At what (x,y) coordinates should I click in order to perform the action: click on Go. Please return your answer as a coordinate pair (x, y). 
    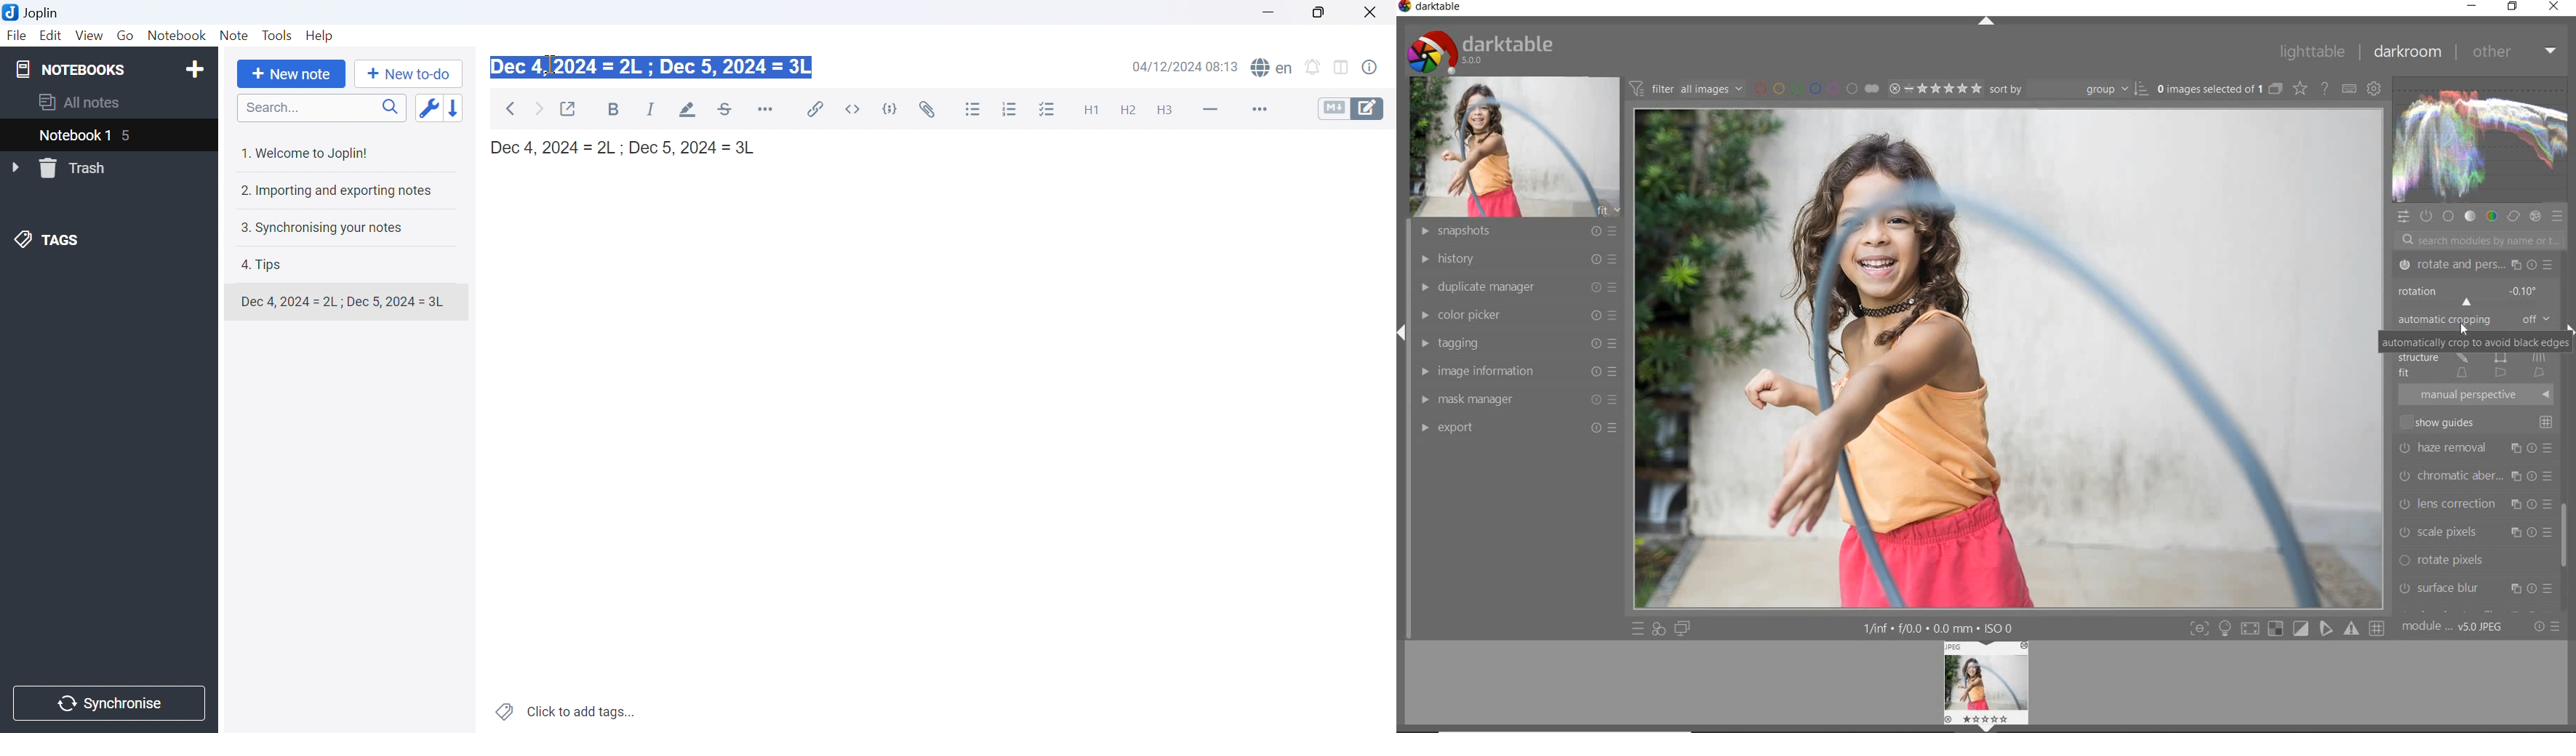
    Looking at the image, I should click on (127, 36).